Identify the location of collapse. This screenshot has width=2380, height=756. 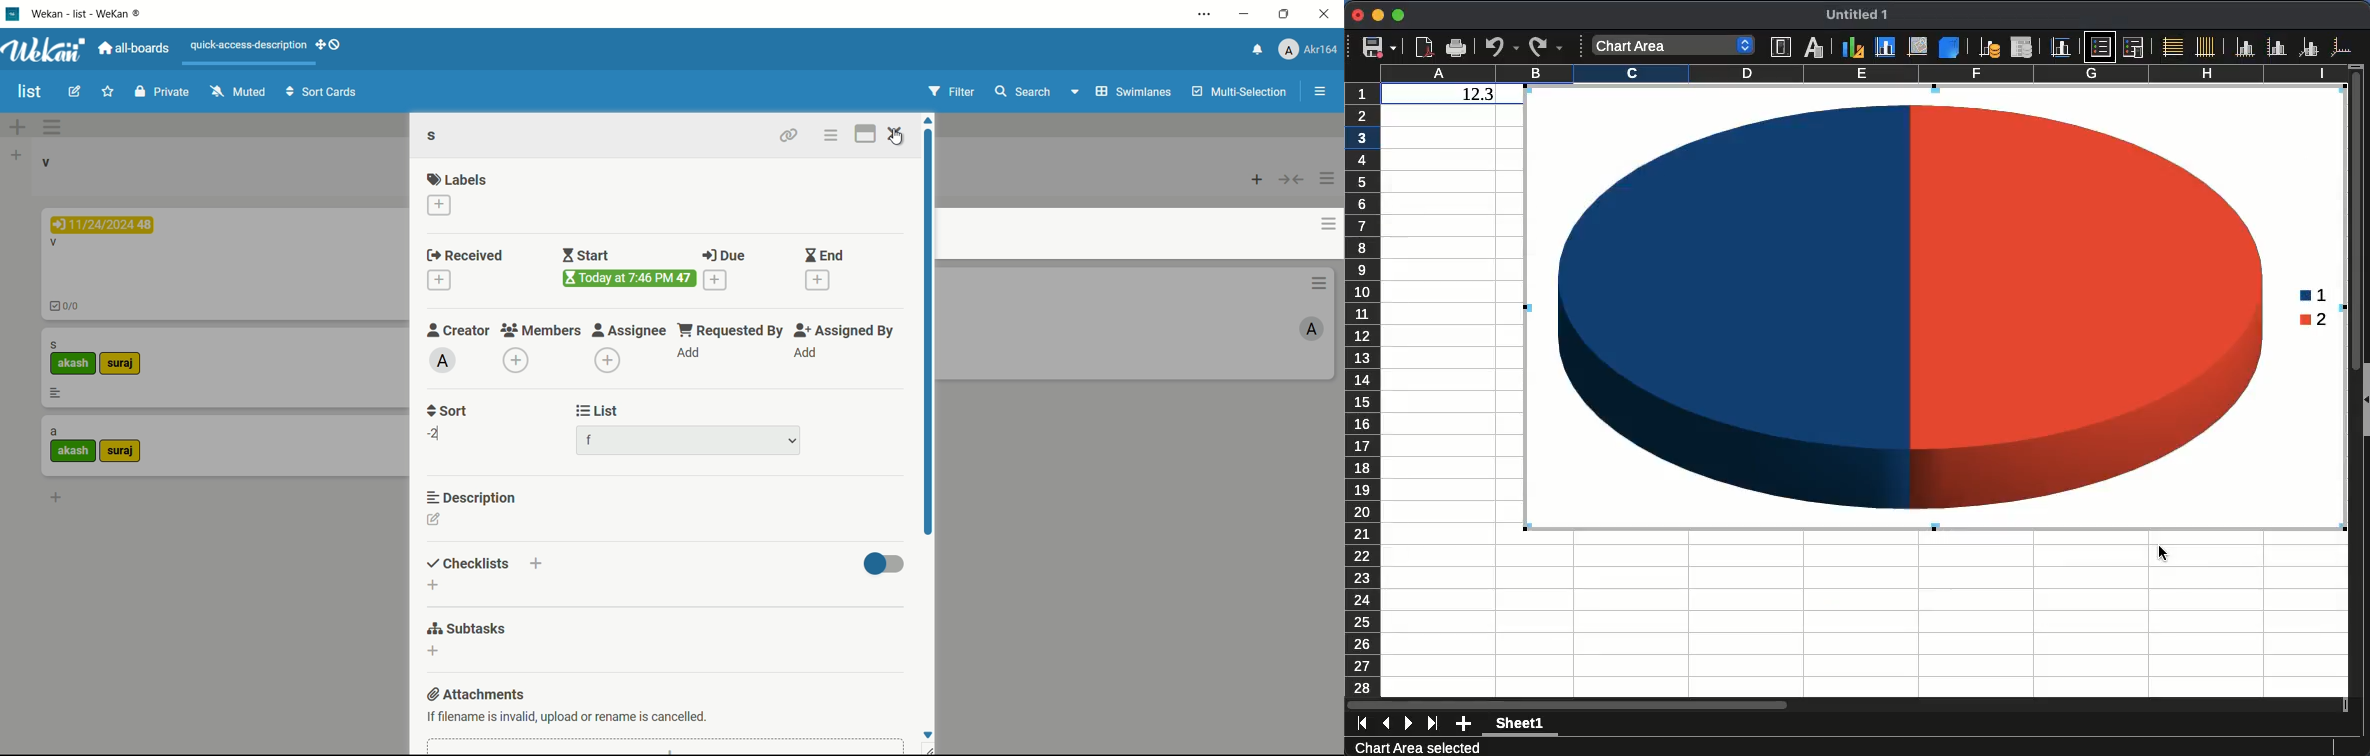
(1291, 181).